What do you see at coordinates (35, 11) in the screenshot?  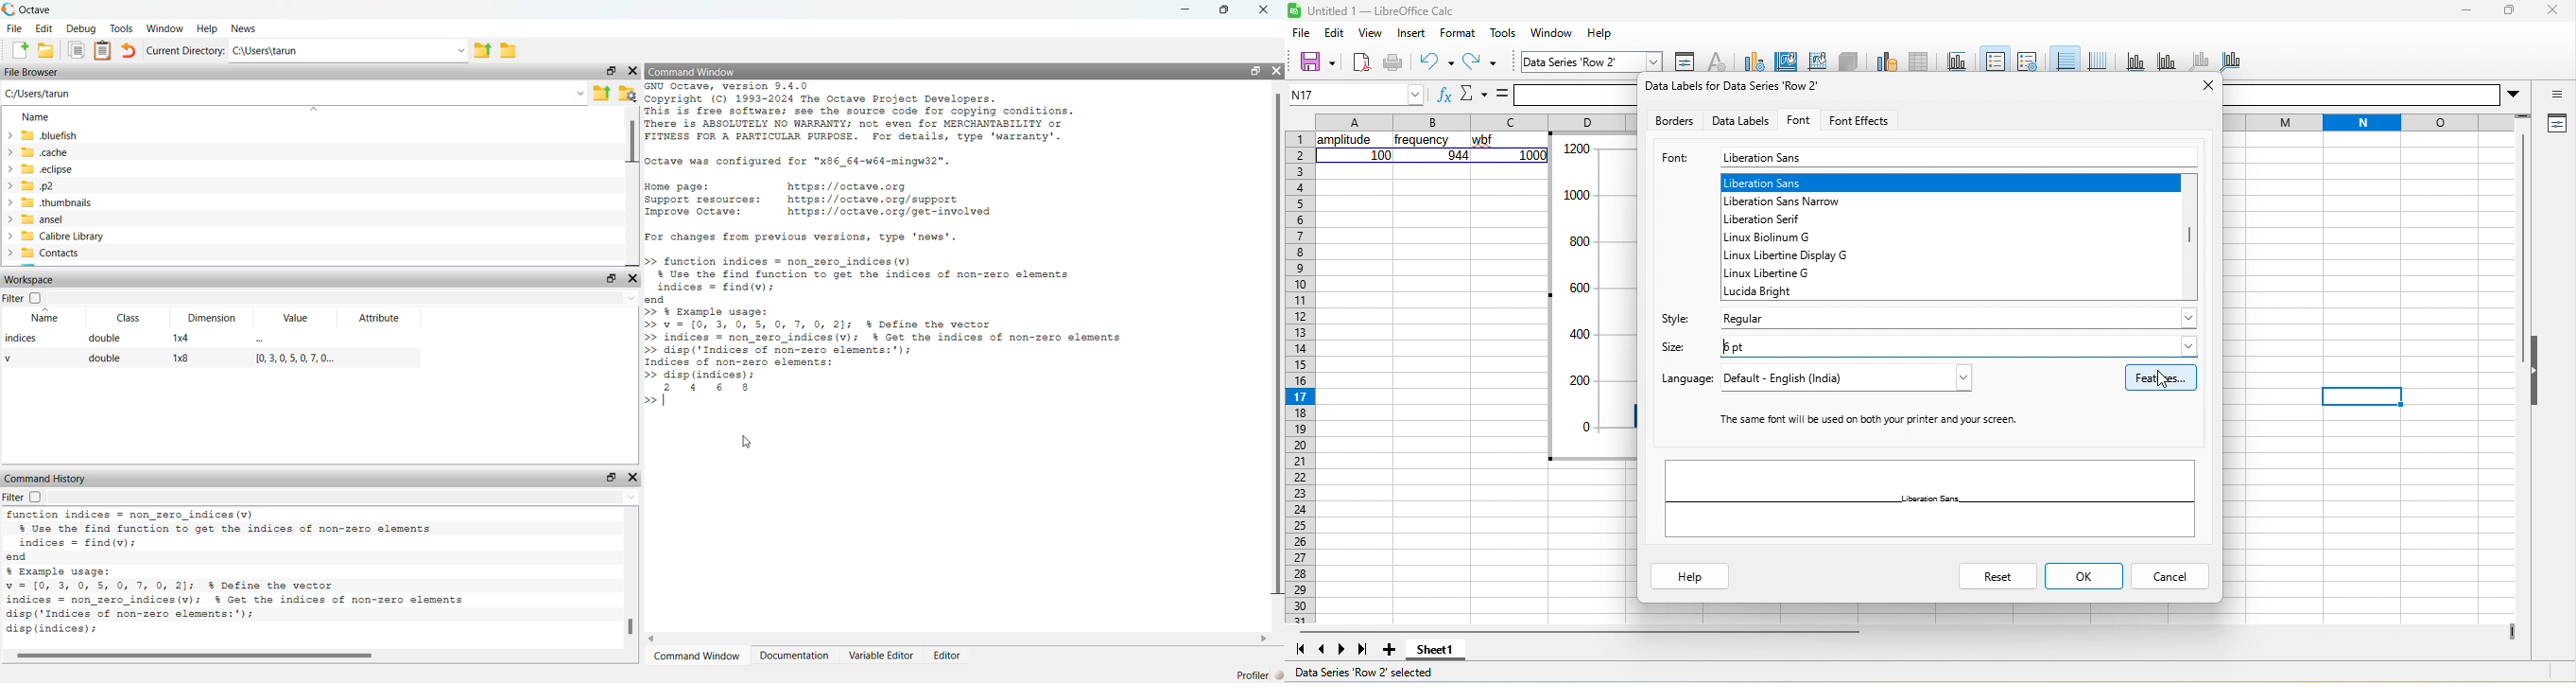 I see `Octave` at bounding box center [35, 11].